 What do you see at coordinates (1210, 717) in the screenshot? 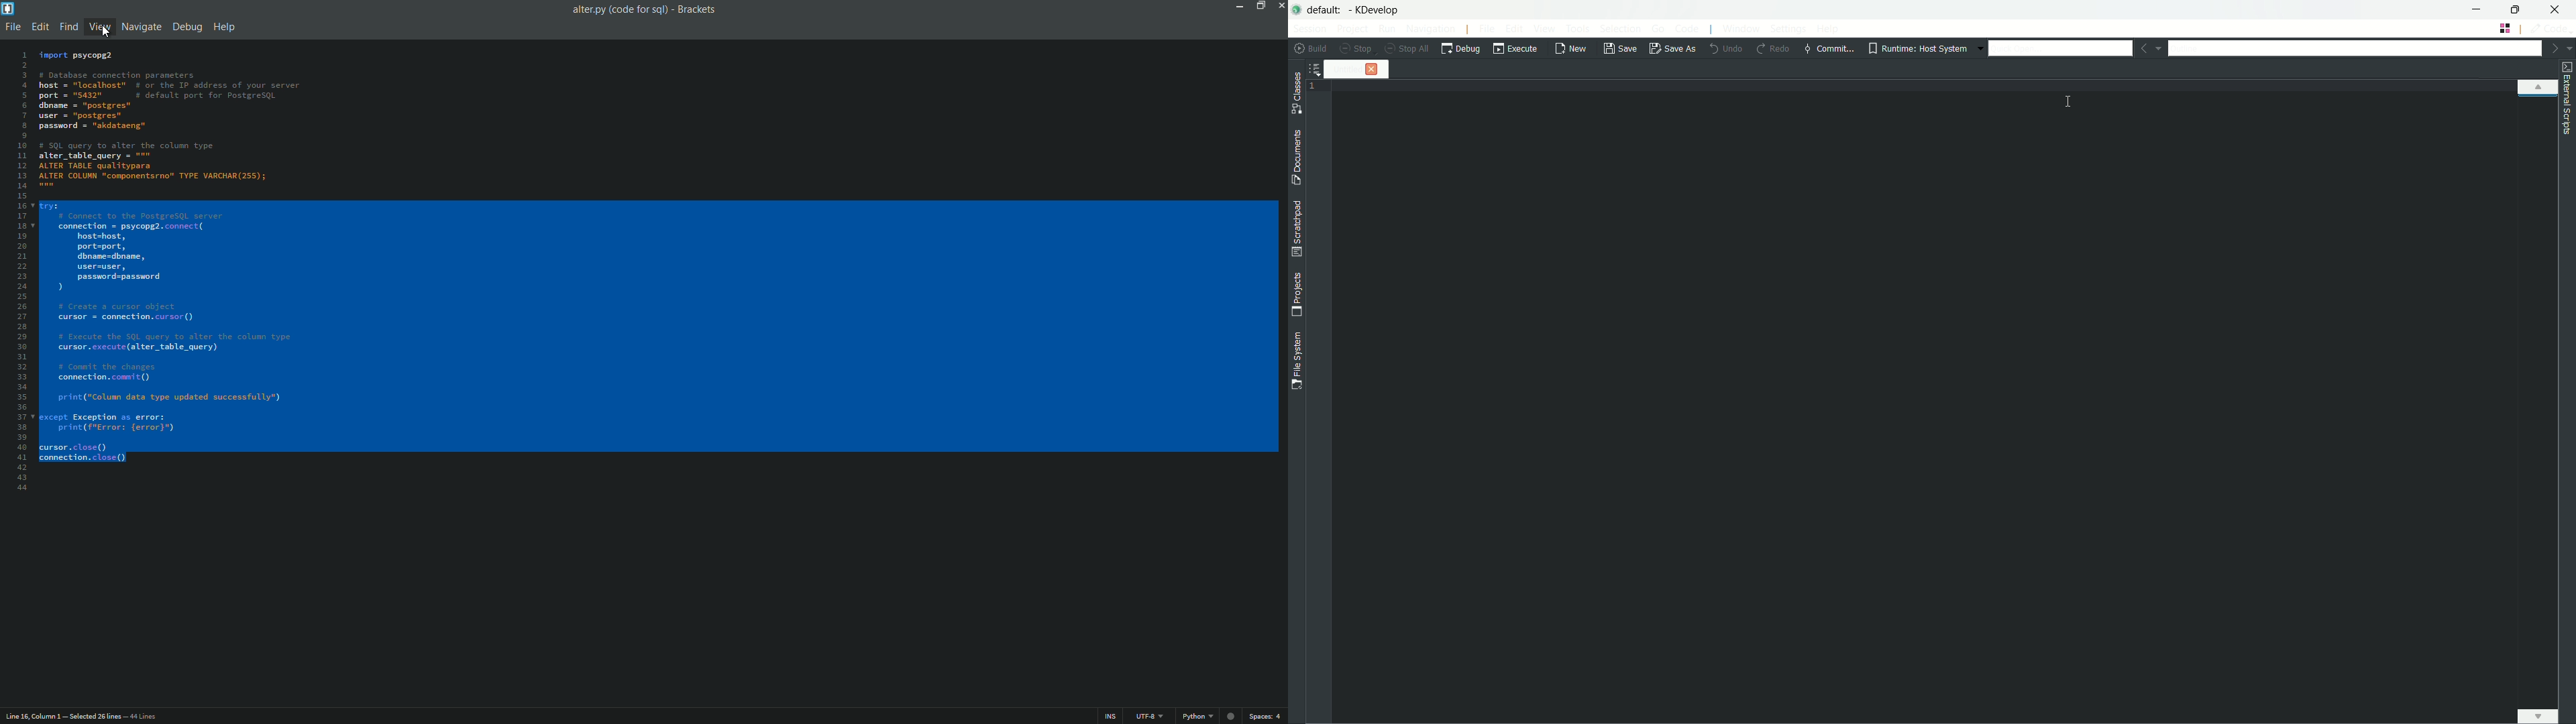
I see `file format` at bounding box center [1210, 717].